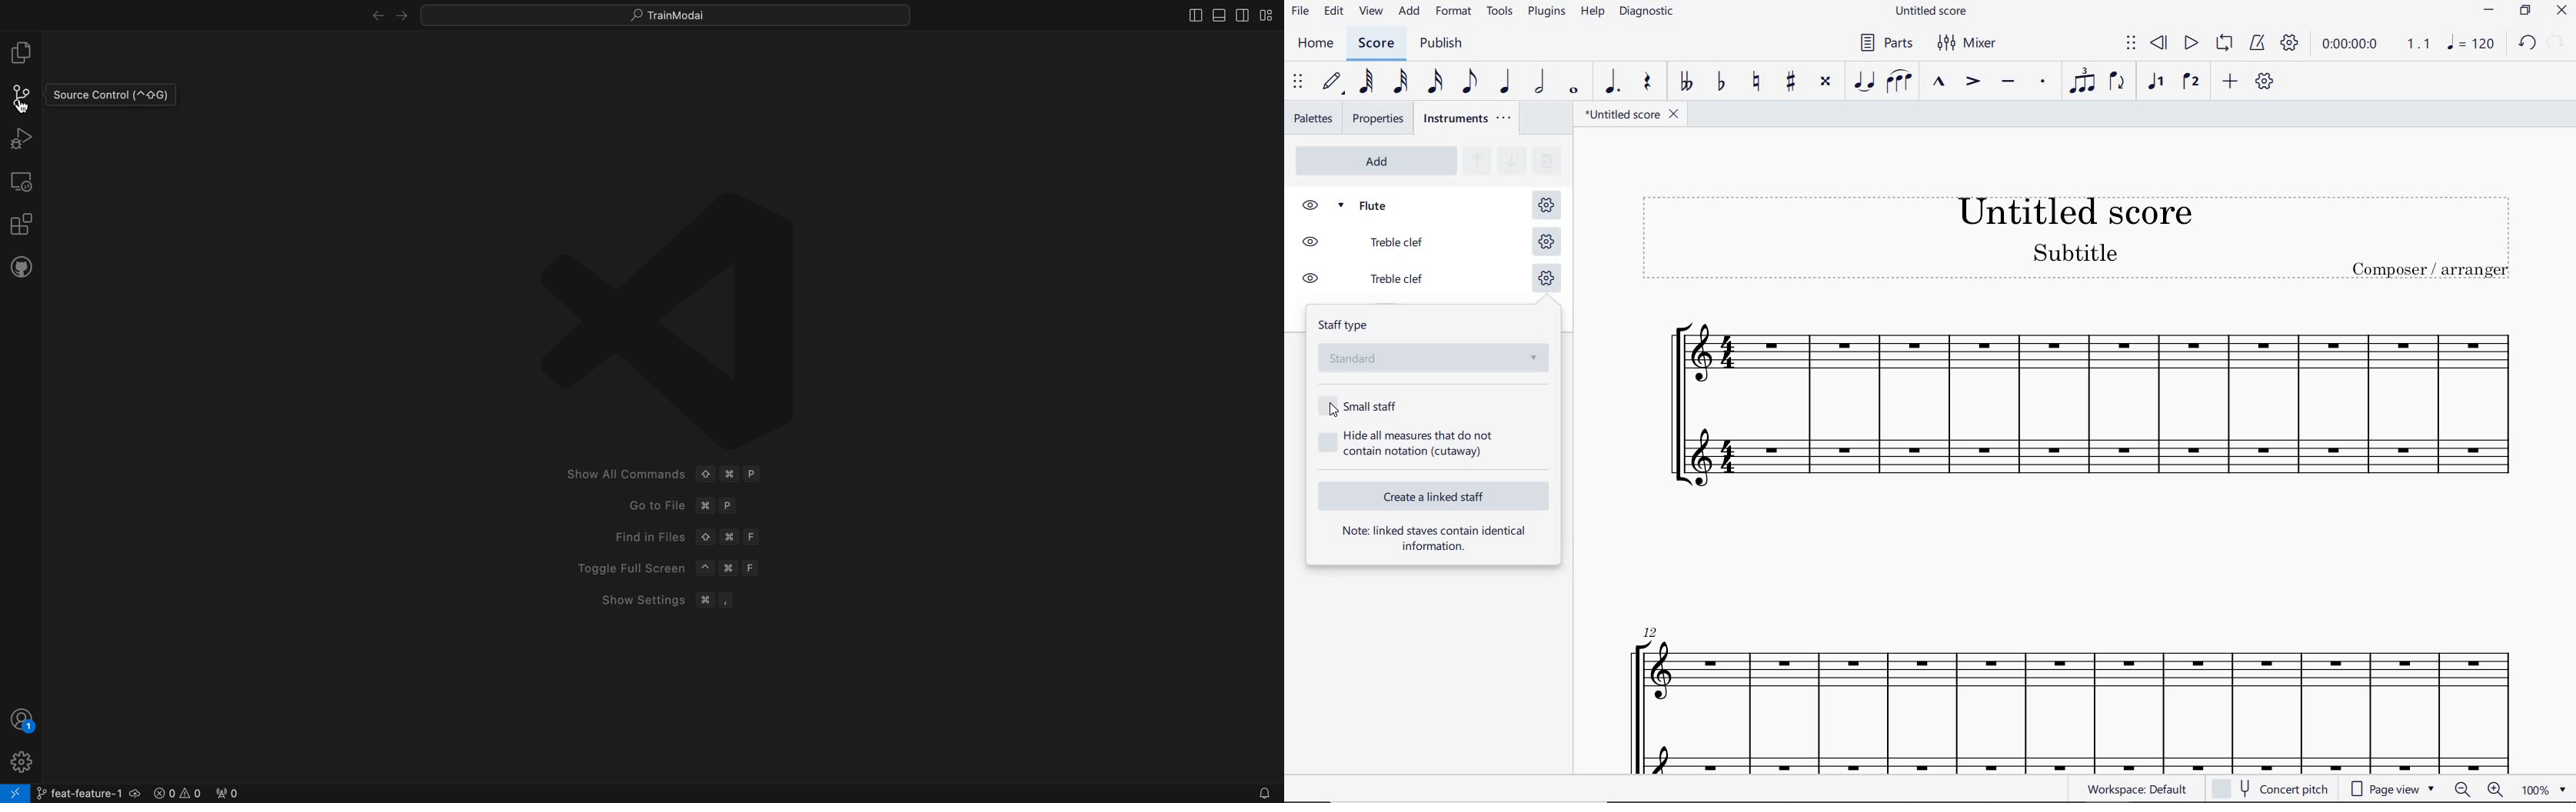 This screenshot has width=2576, height=812. Describe the element at coordinates (1865, 82) in the screenshot. I see `TIE` at that location.